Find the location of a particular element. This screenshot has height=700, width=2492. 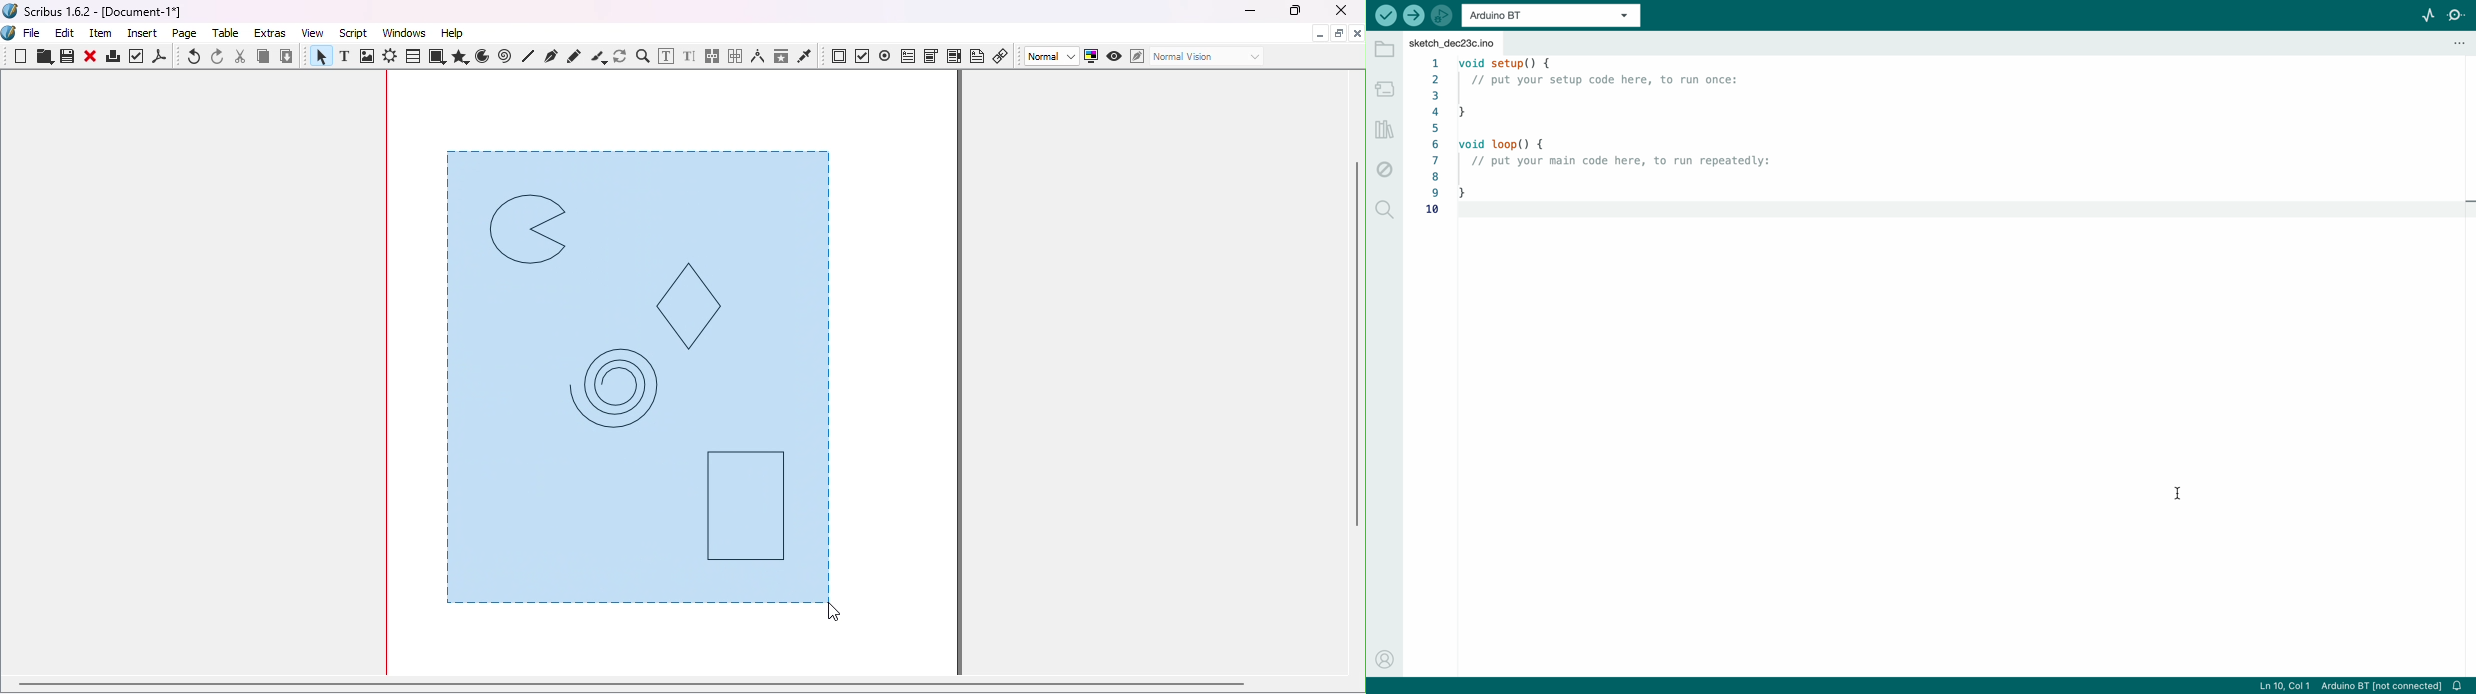

Copy item properties is located at coordinates (780, 56).